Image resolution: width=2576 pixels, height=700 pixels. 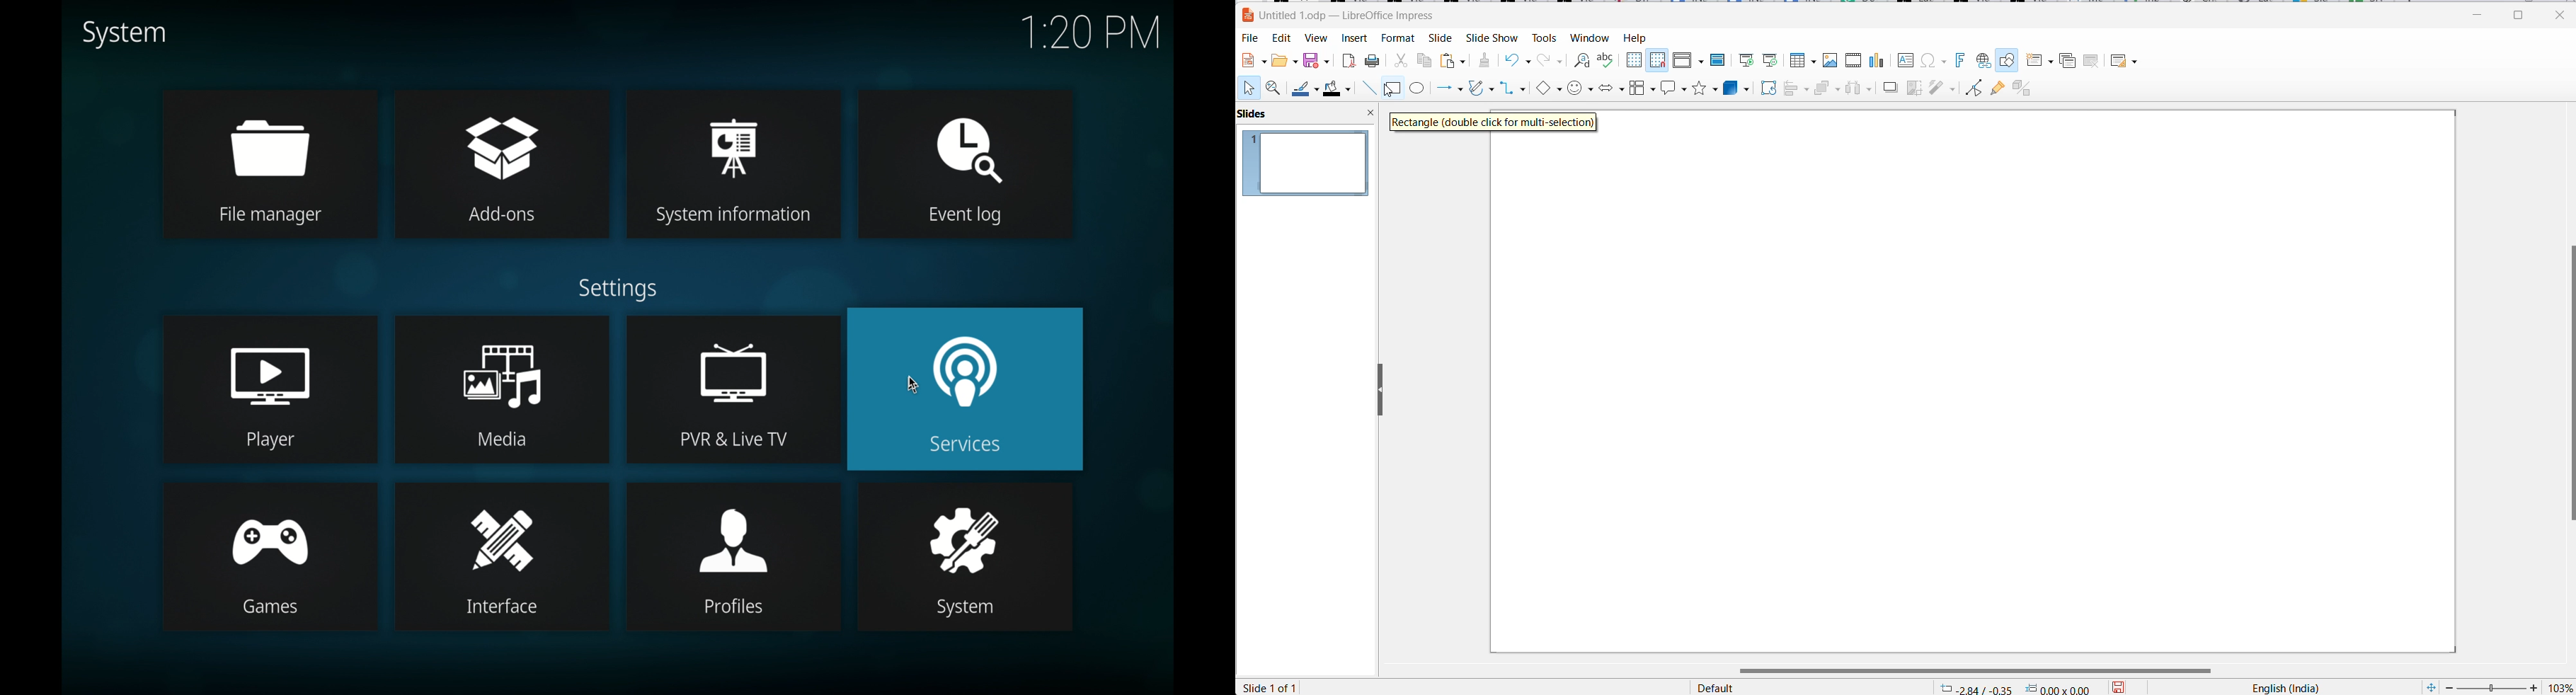 What do you see at coordinates (2491, 687) in the screenshot?
I see `zoom slider` at bounding box center [2491, 687].